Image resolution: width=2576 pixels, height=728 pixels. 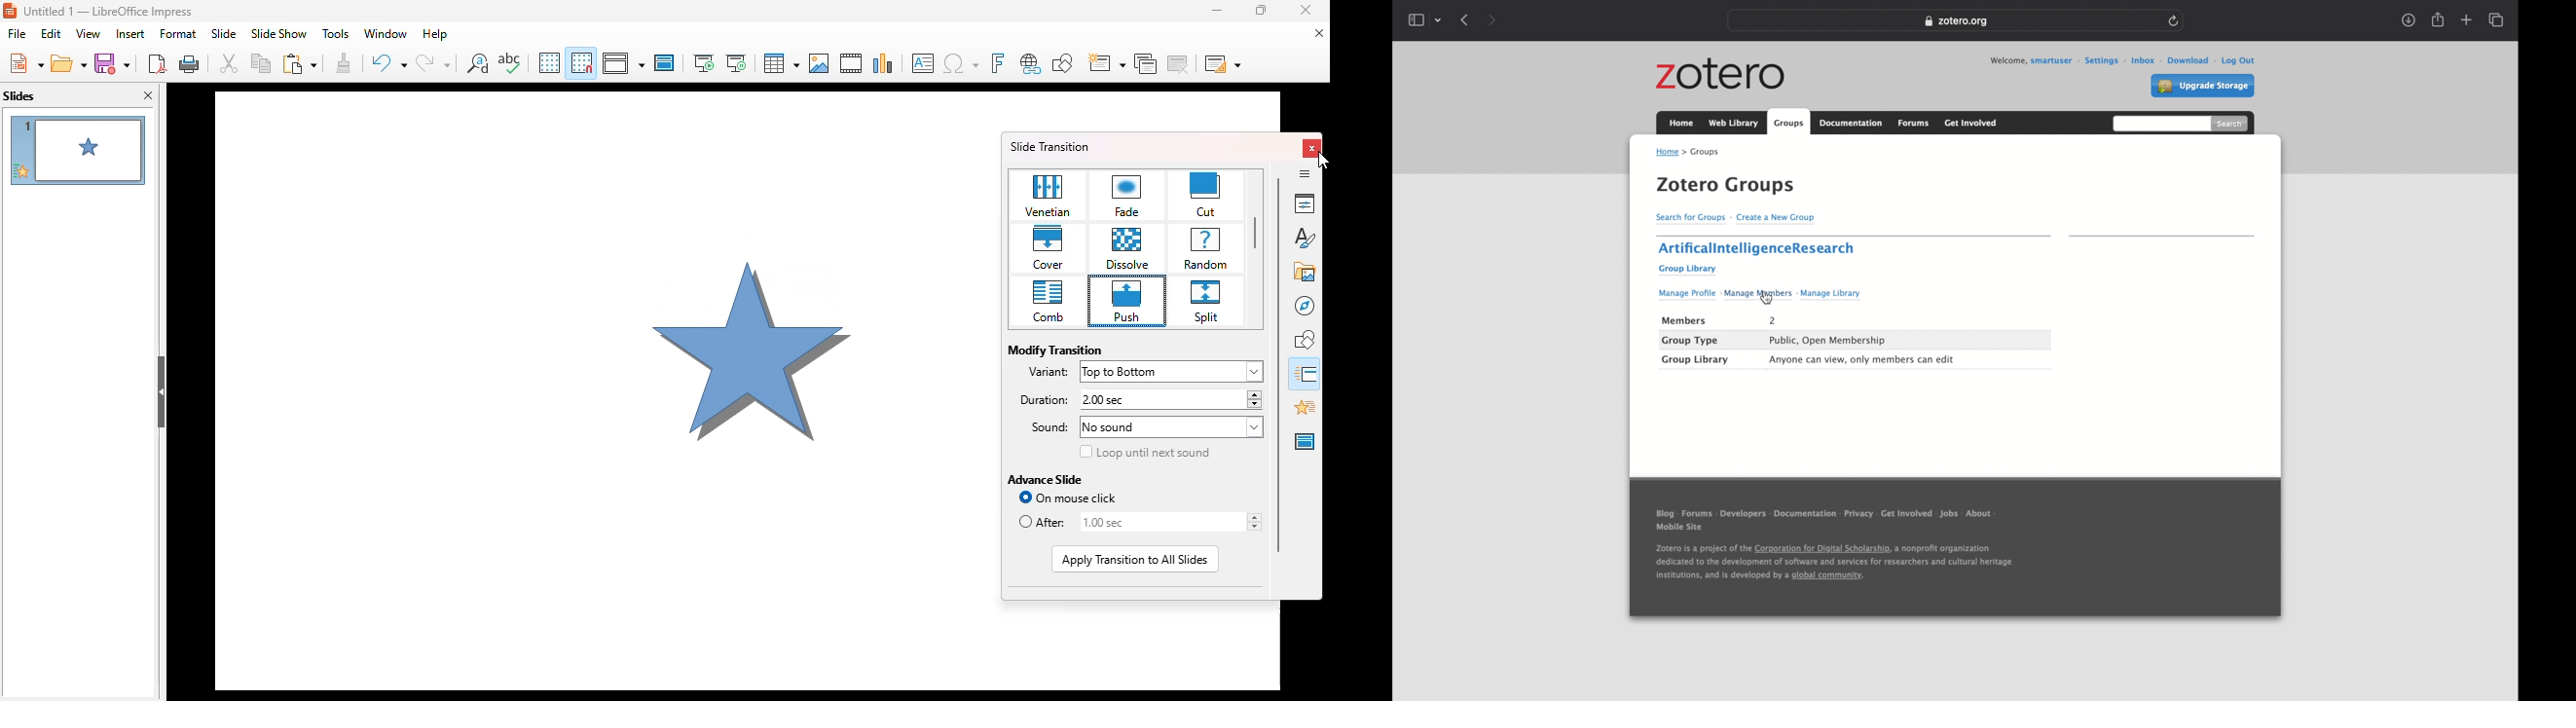 I want to click on show draw functions, so click(x=1062, y=64).